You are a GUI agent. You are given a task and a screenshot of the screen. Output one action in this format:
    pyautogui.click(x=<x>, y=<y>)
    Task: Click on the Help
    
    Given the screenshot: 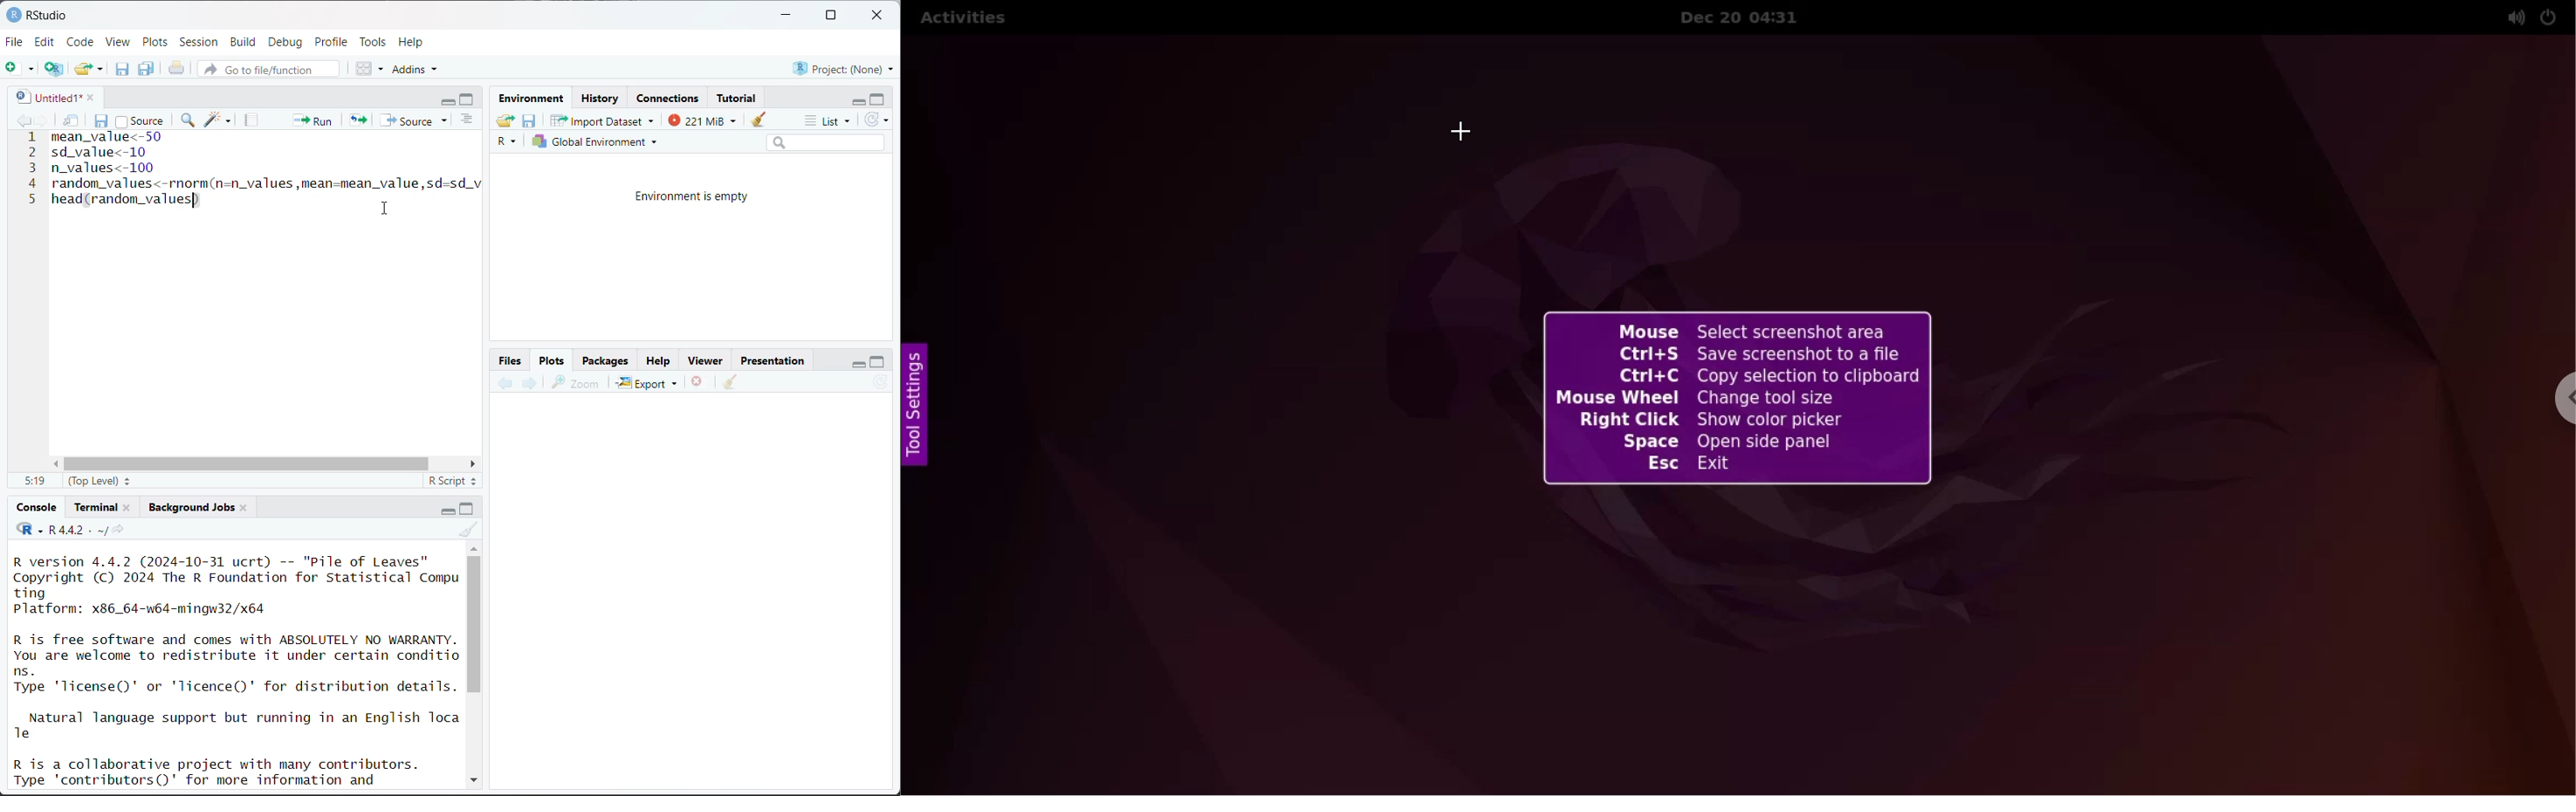 What is the action you would take?
    pyautogui.click(x=413, y=41)
    